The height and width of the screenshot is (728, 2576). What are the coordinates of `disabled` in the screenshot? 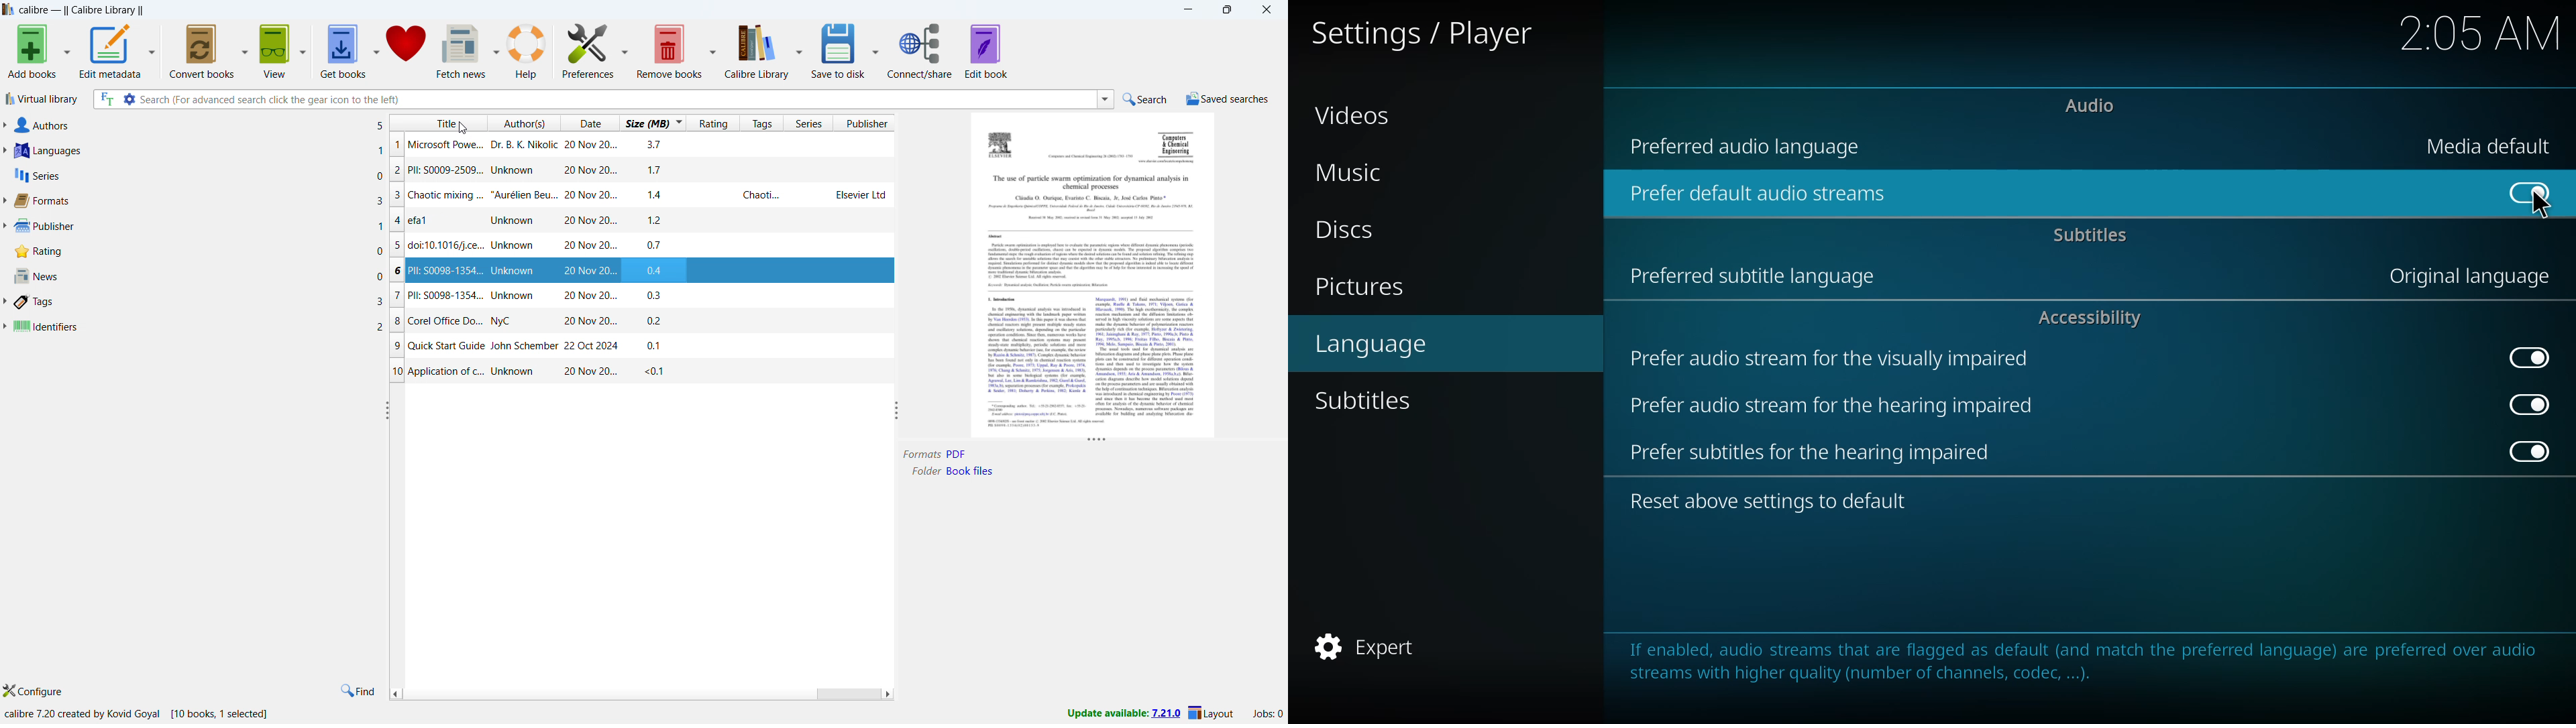 It's located at (2530, 356).